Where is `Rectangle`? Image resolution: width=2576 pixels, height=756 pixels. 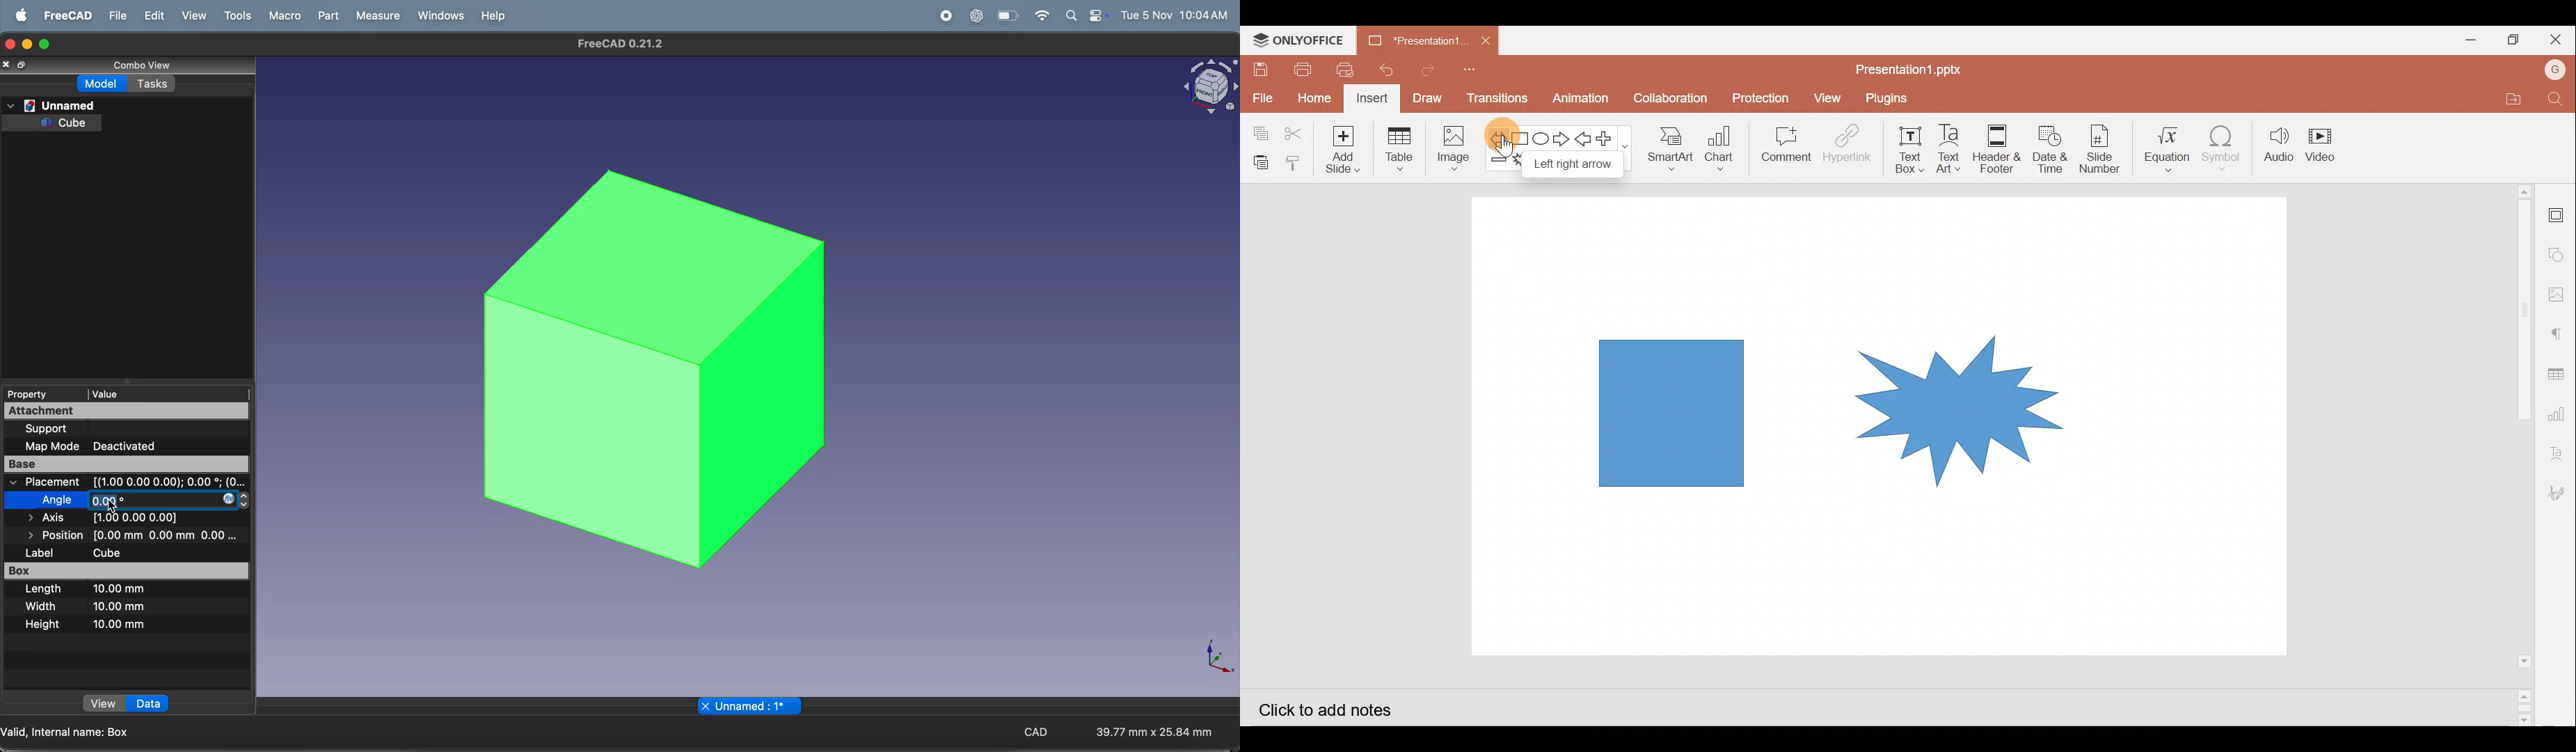
Rectangle is located at coordinates (1517, 136).